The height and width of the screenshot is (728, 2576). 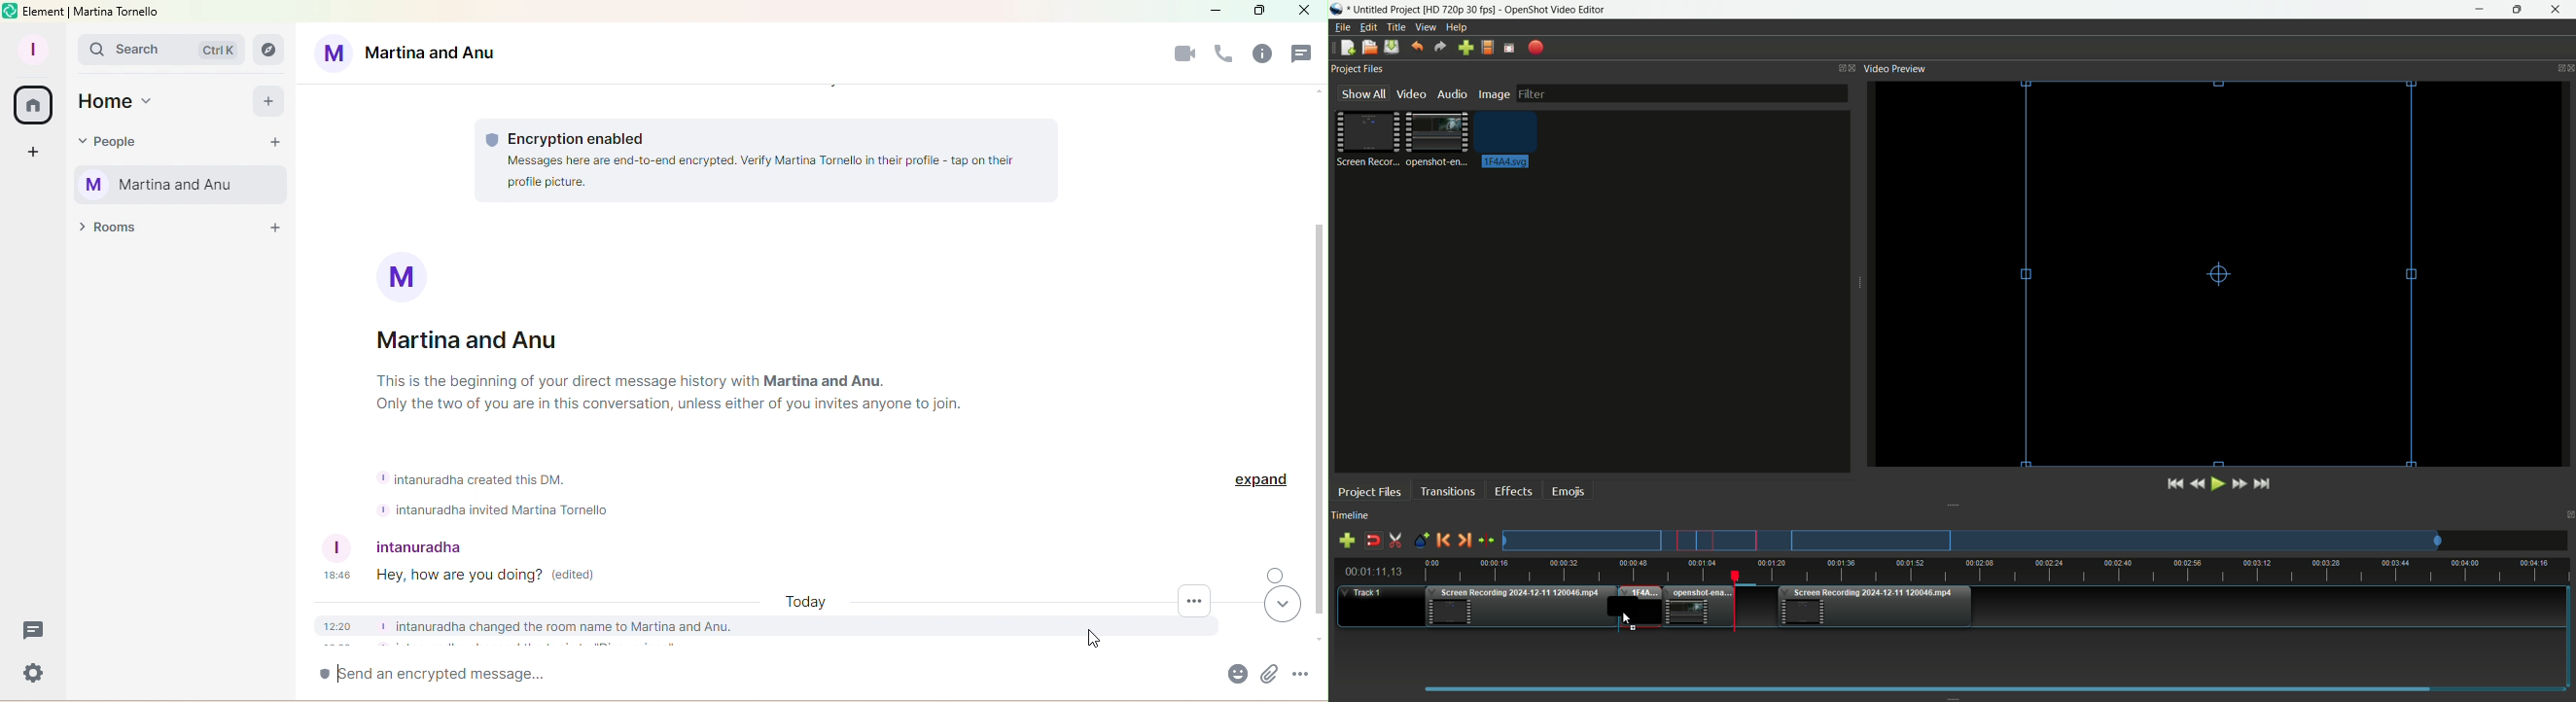 I want to click on This is the beginning of your direct message history with, so click(x=568, y=382).